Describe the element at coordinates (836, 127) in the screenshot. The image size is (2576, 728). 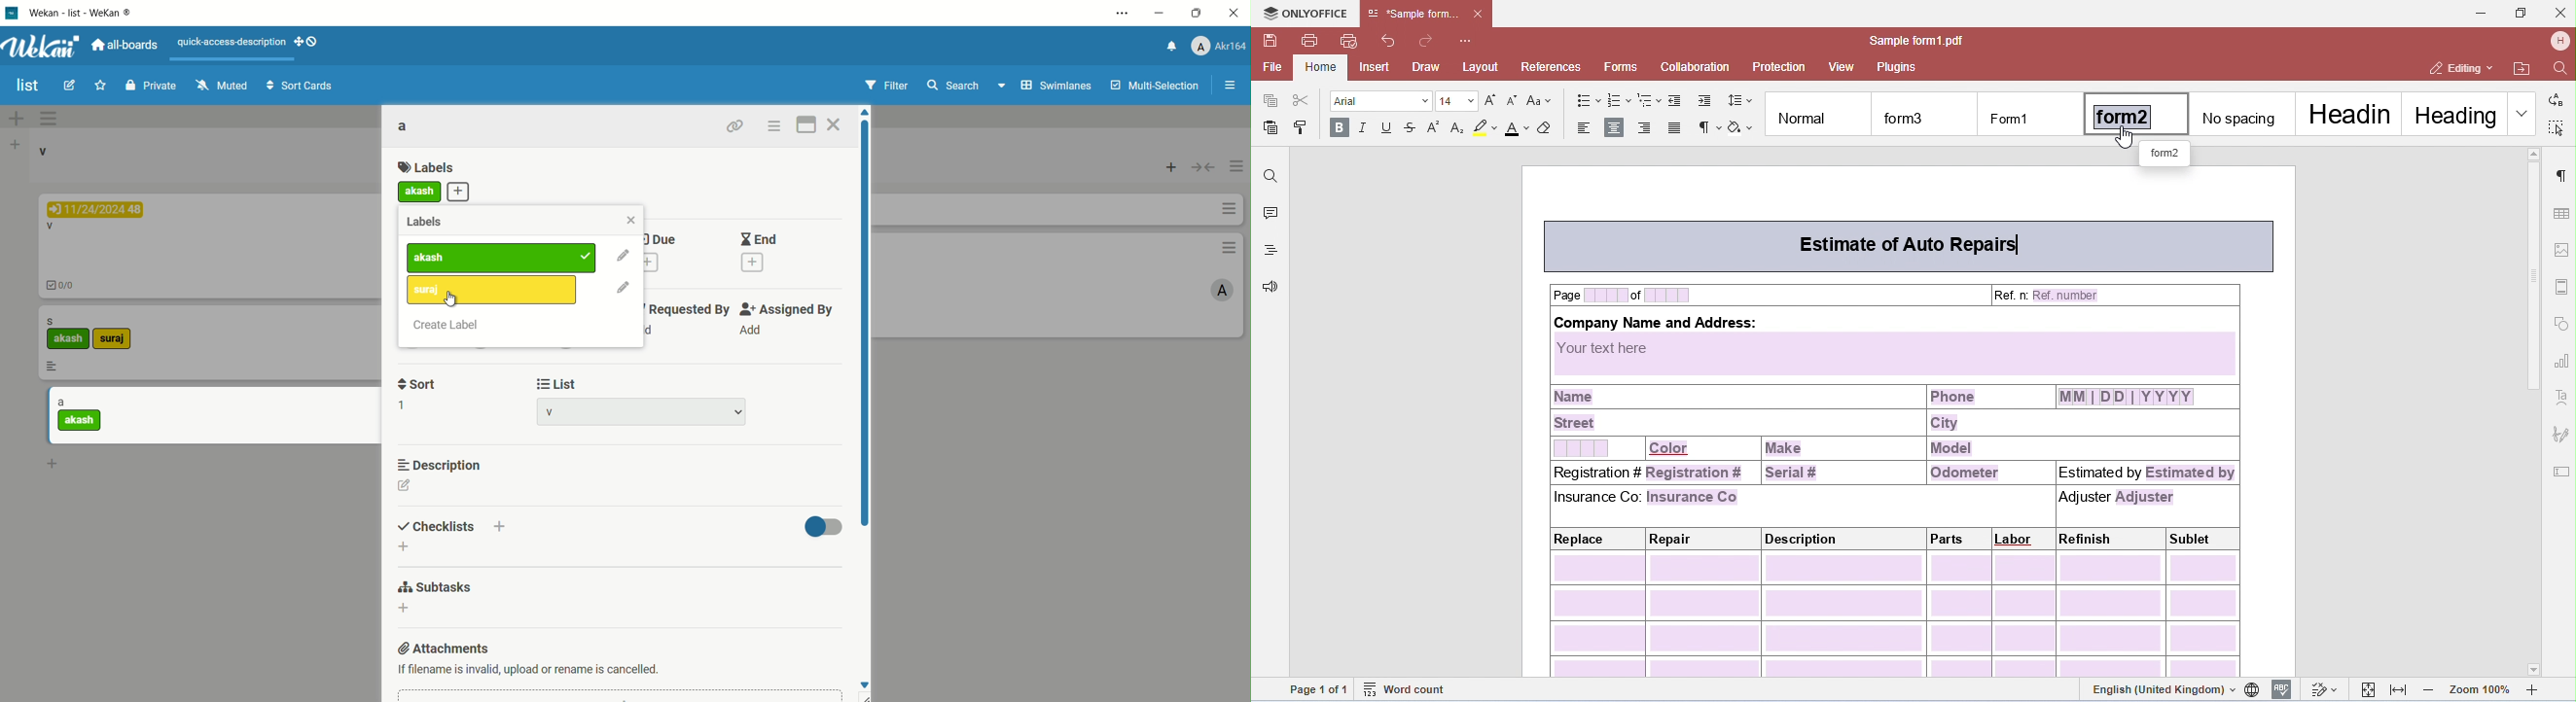
I see `close card` at that location.